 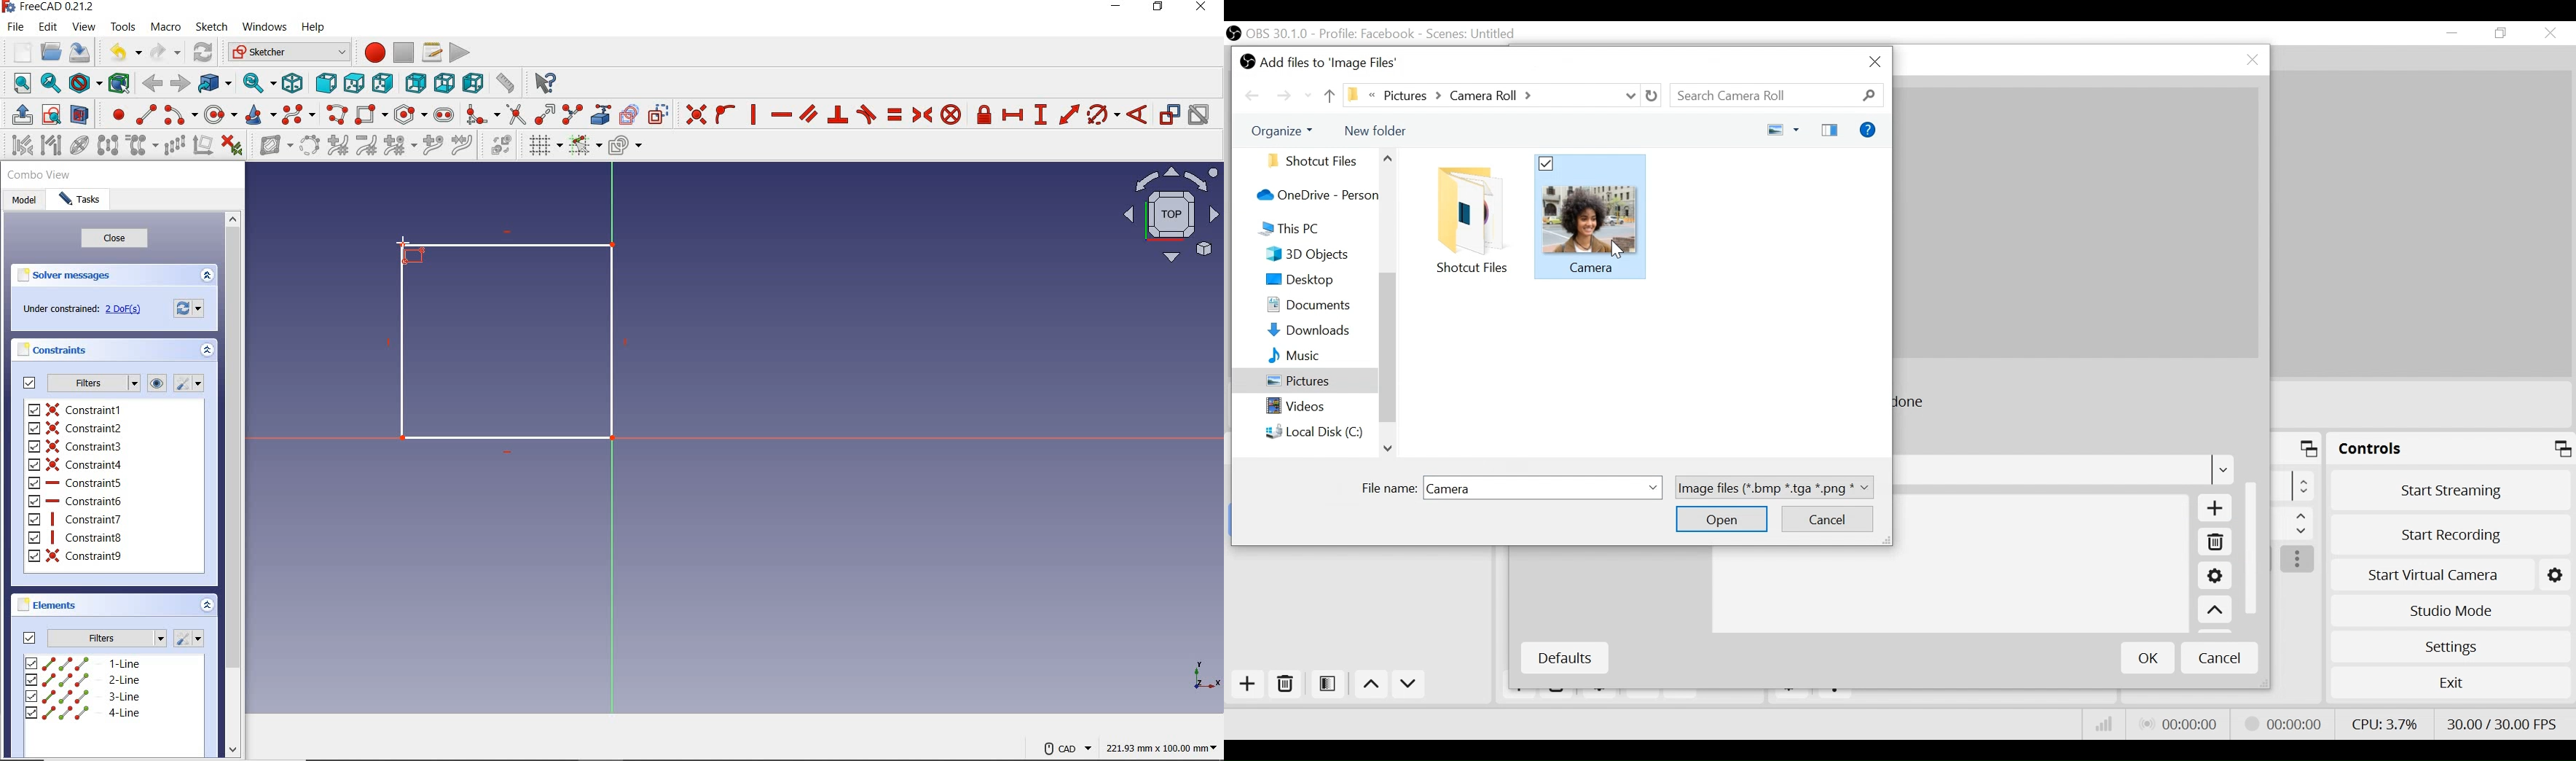 I want to click on more options, so click(x=2299, y=560).